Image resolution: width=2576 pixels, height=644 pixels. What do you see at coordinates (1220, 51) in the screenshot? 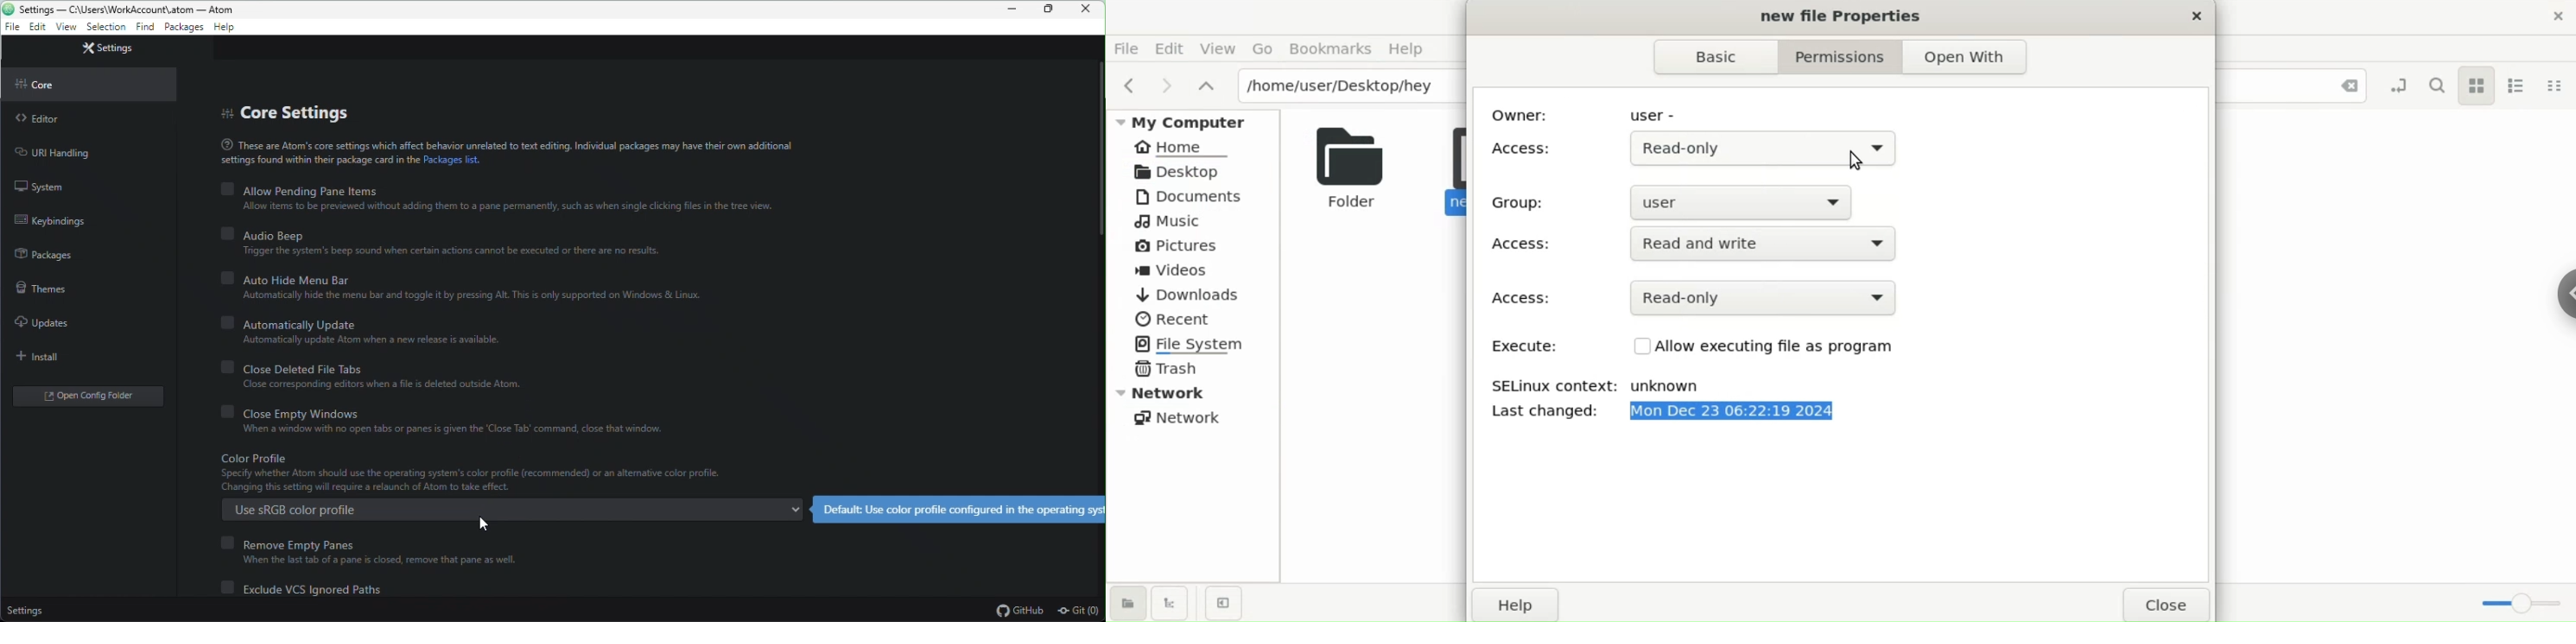
I see `View` at bounding box center [1220, 51].